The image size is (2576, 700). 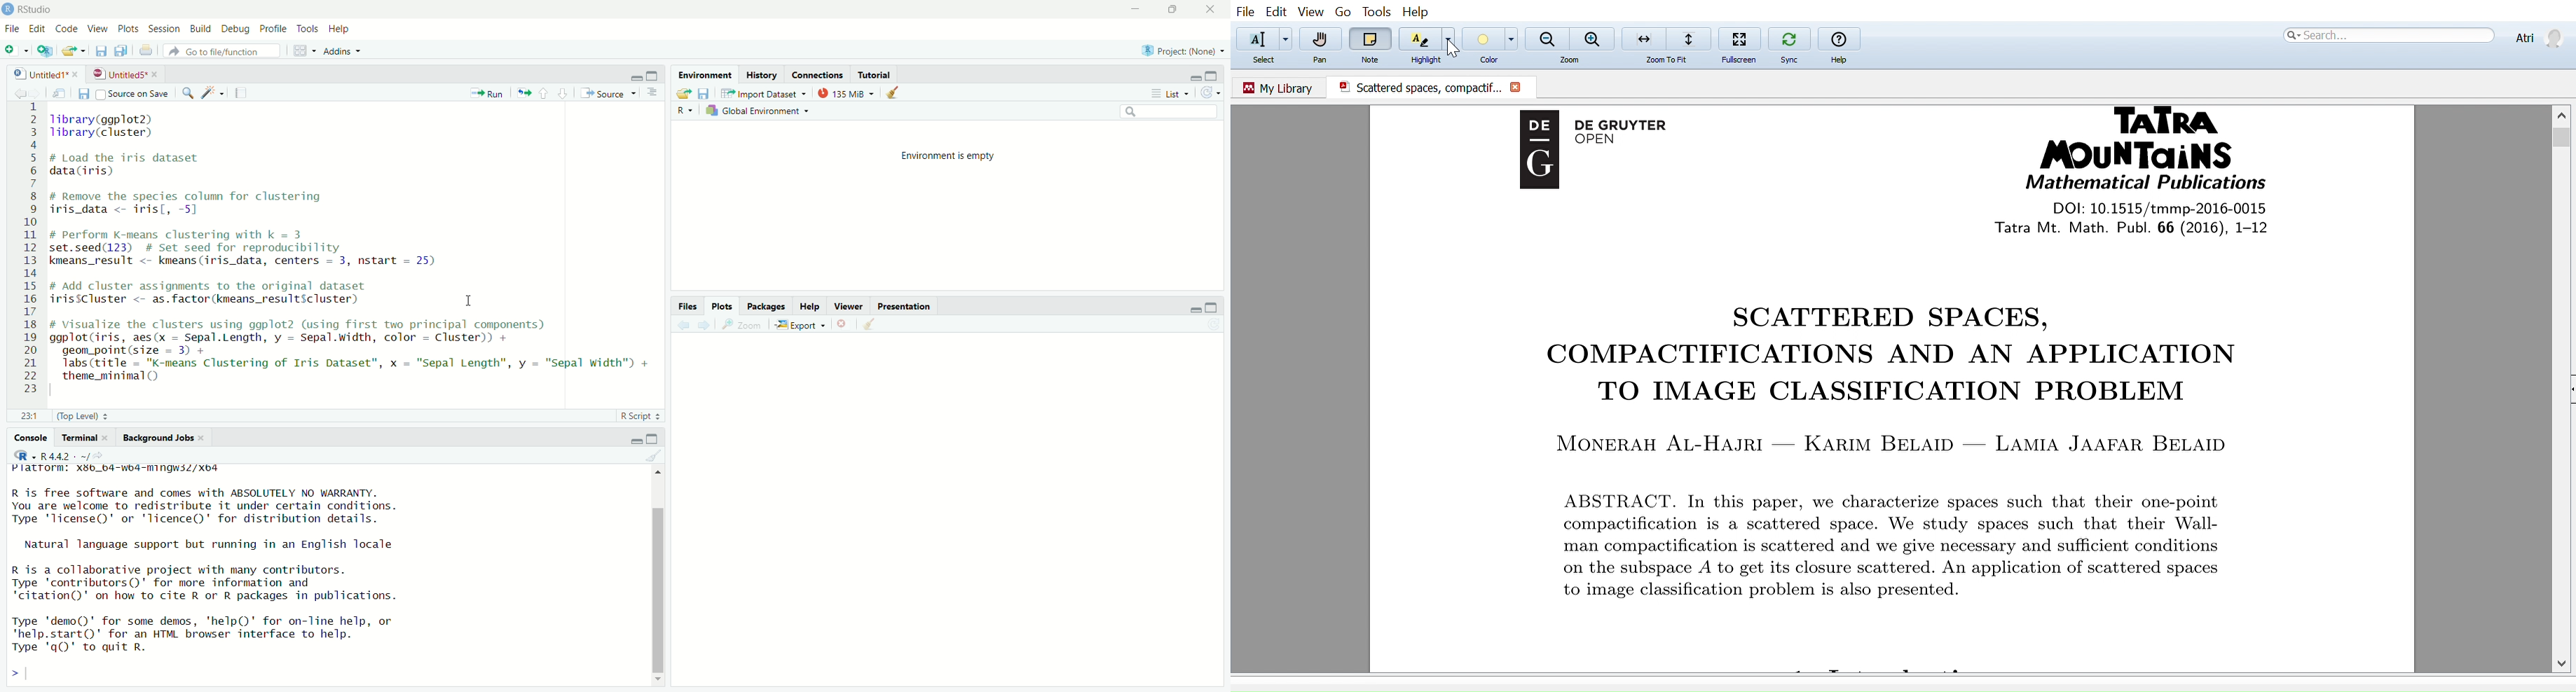 What do you see at coordinates (701, 325) in the screenshot?
I see `next plot` at bounding box center [701, 325].